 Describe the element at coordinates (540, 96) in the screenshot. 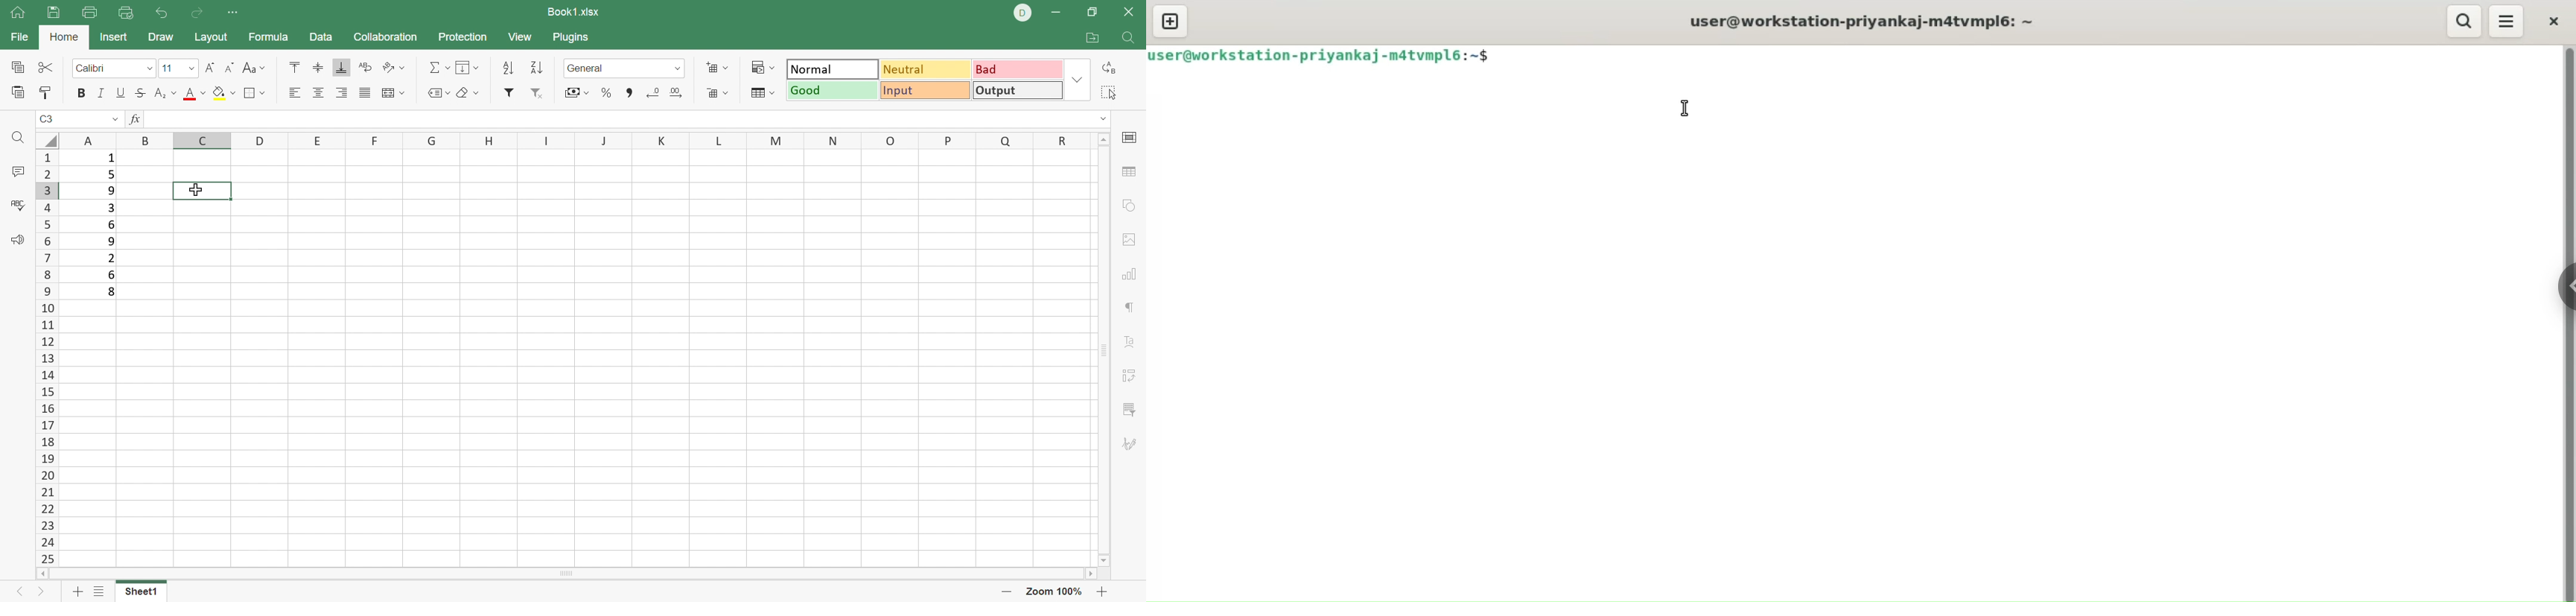

I see `Remove filter` at that location.